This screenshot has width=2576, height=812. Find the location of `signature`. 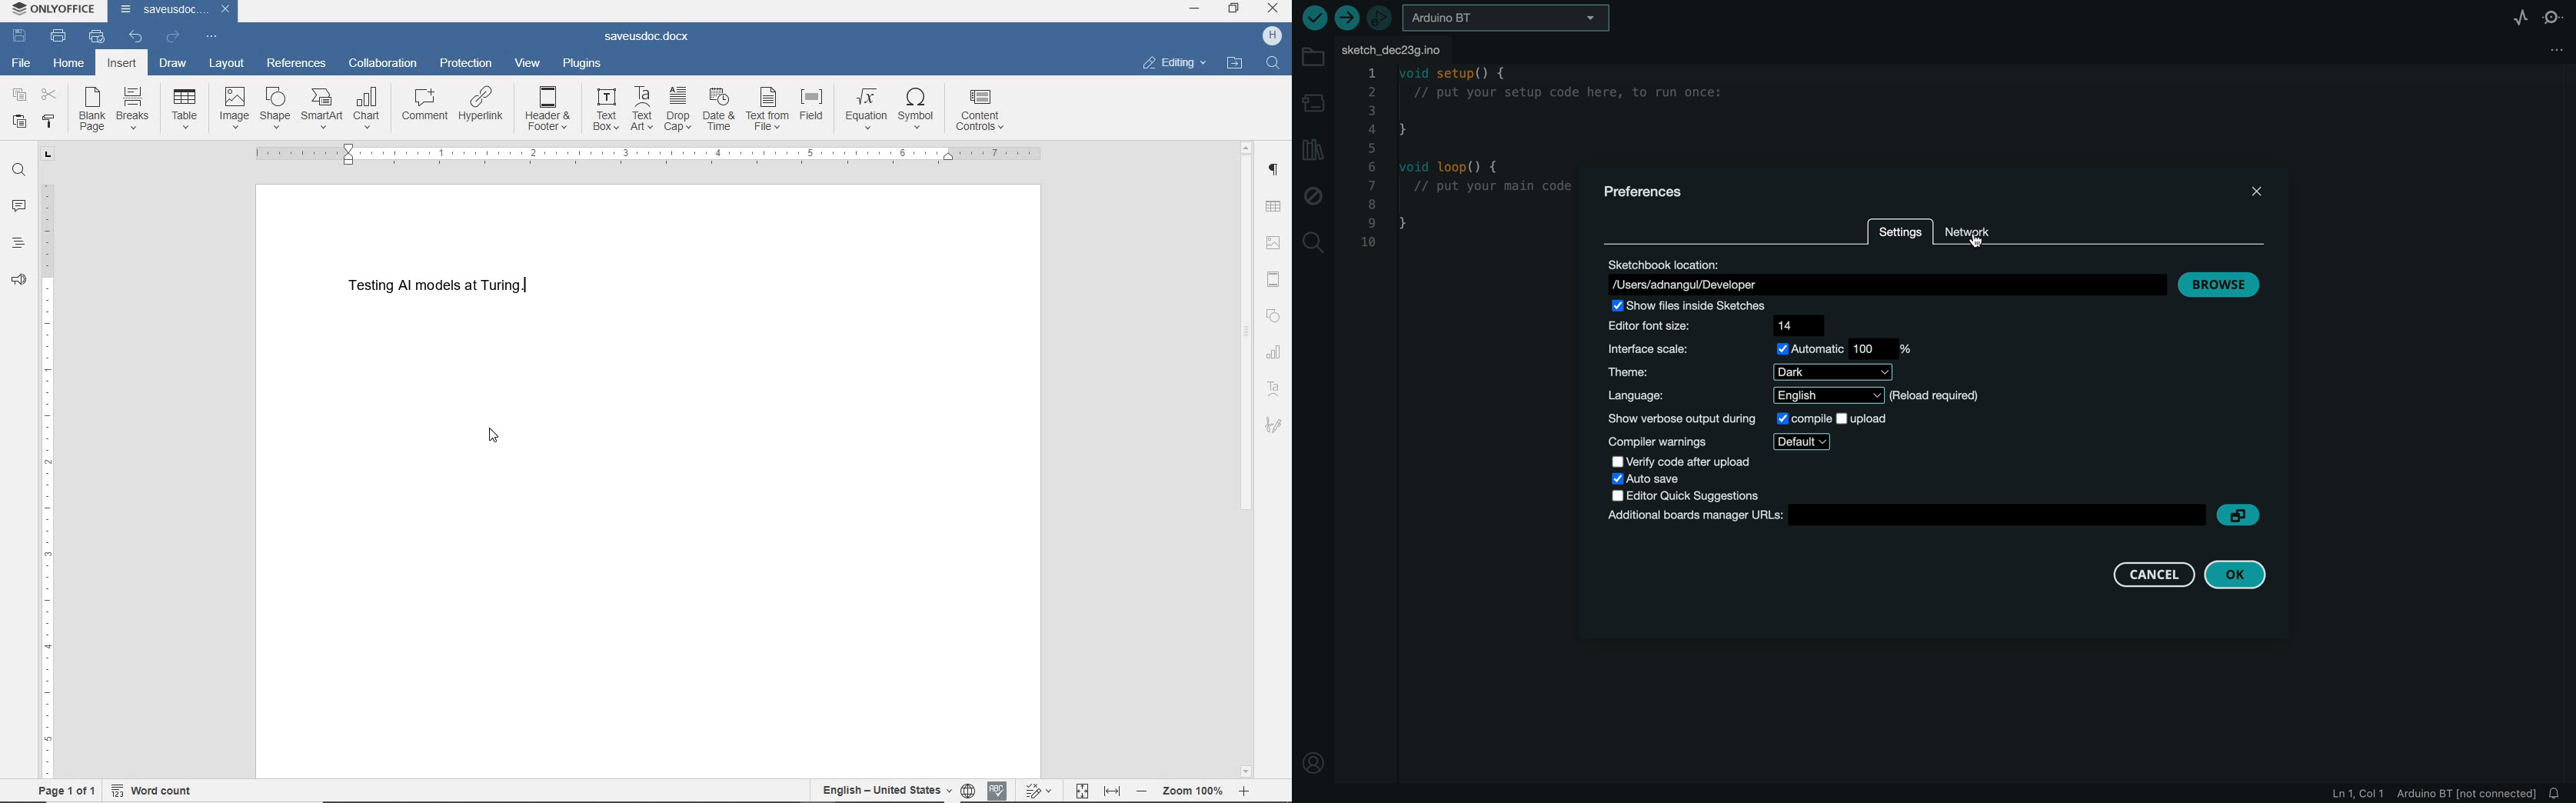

signature is located at coordinates (1276, 425).